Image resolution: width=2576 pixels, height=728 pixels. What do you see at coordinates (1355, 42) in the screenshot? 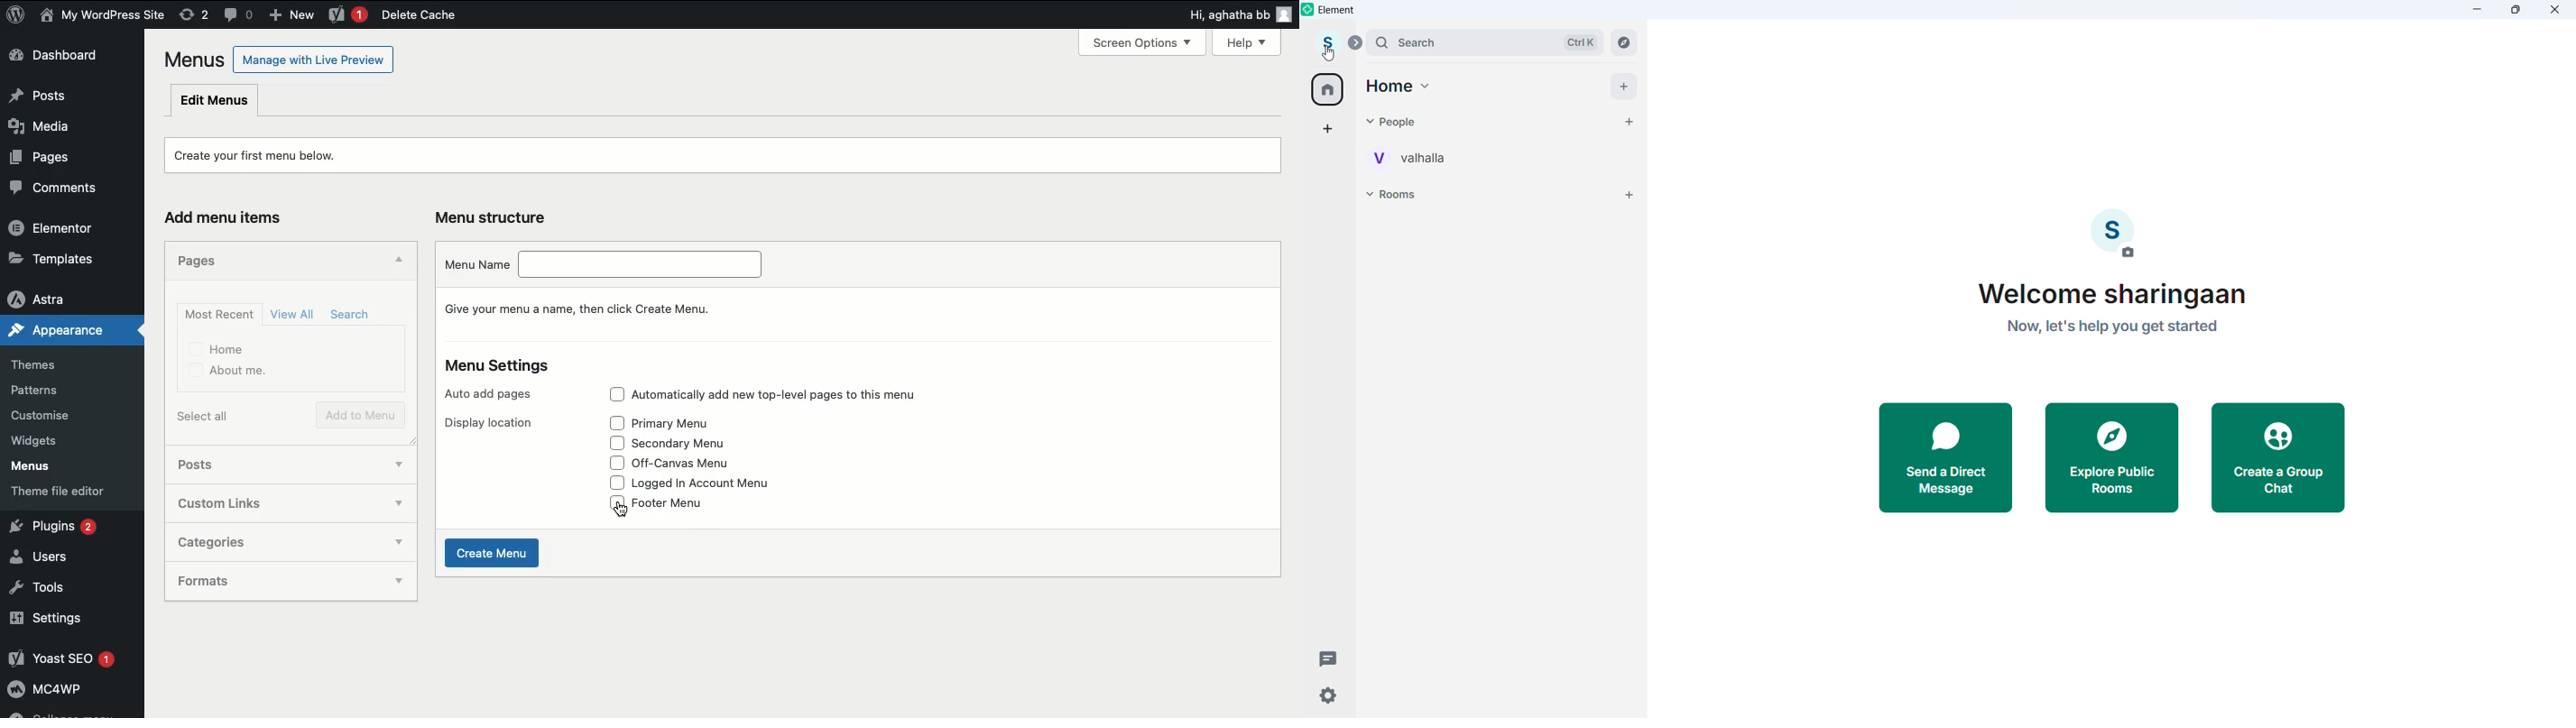
I see `expand` at bounding box center [1355, 42].